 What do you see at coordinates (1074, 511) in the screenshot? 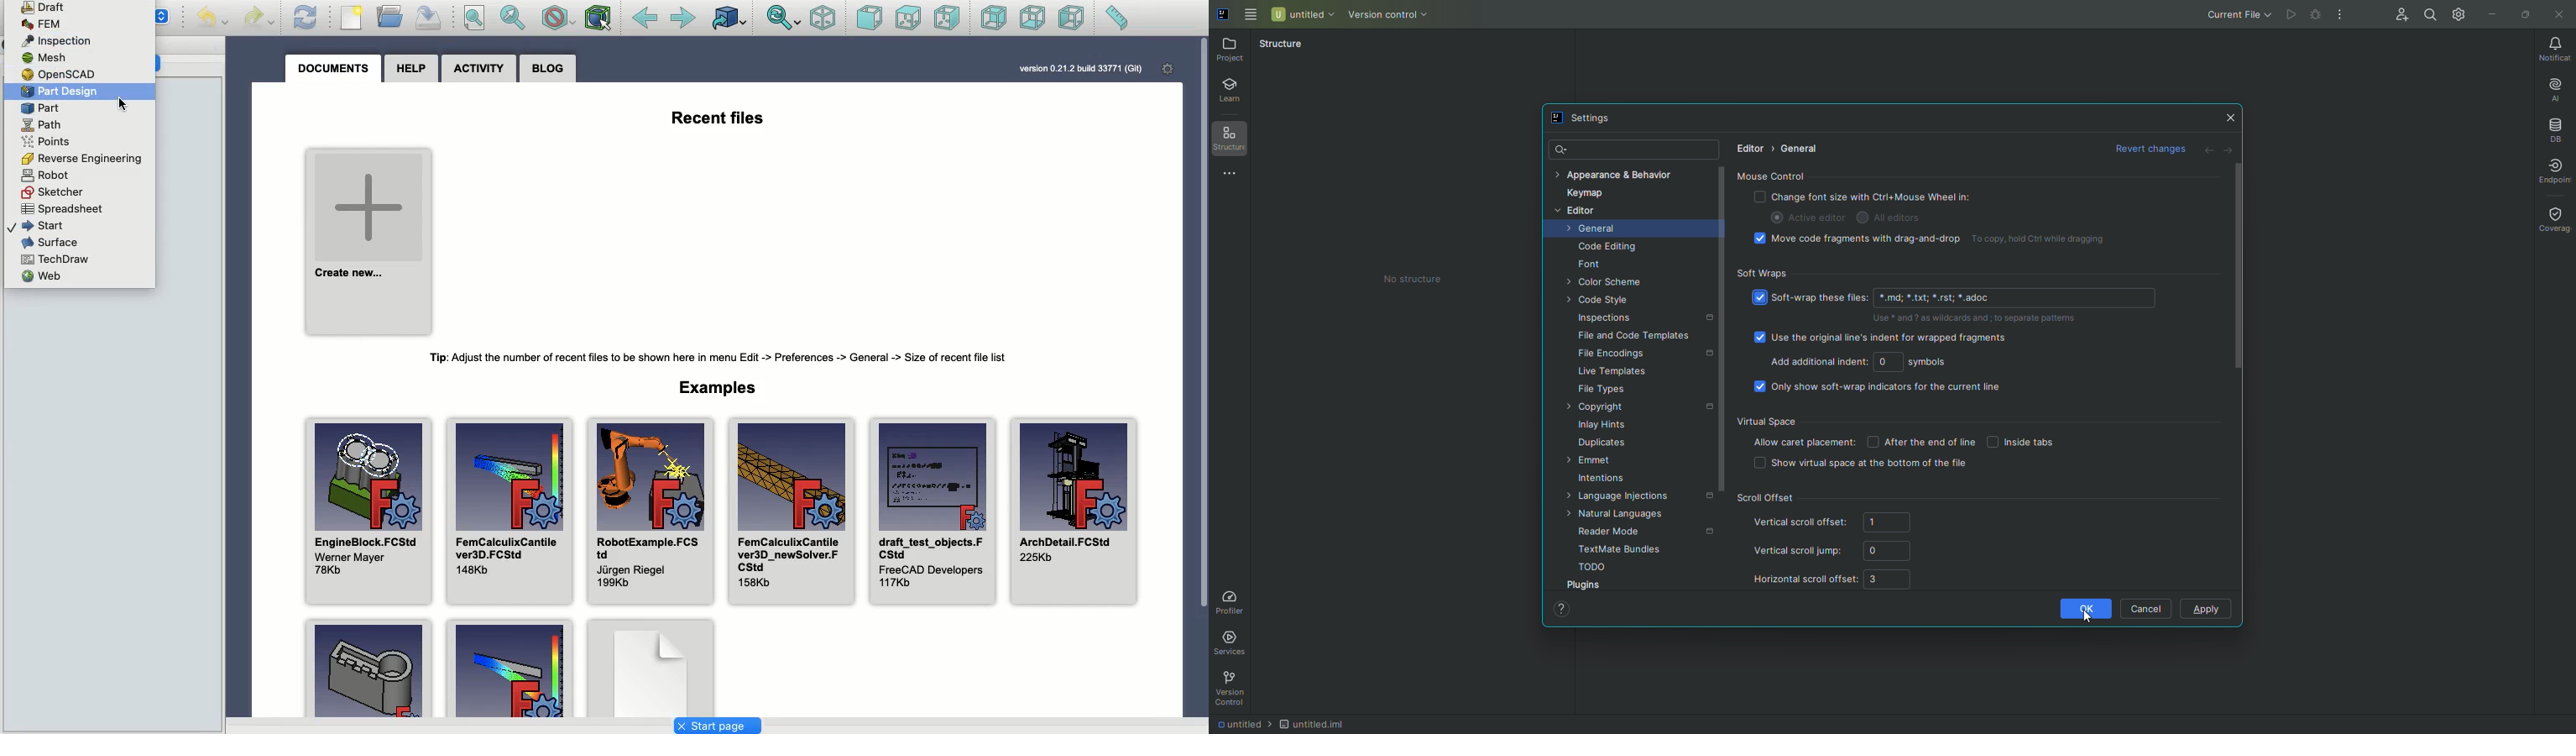
I see `ArchDetail.FCStd 229Kb` at bounding box center [1074, 511].